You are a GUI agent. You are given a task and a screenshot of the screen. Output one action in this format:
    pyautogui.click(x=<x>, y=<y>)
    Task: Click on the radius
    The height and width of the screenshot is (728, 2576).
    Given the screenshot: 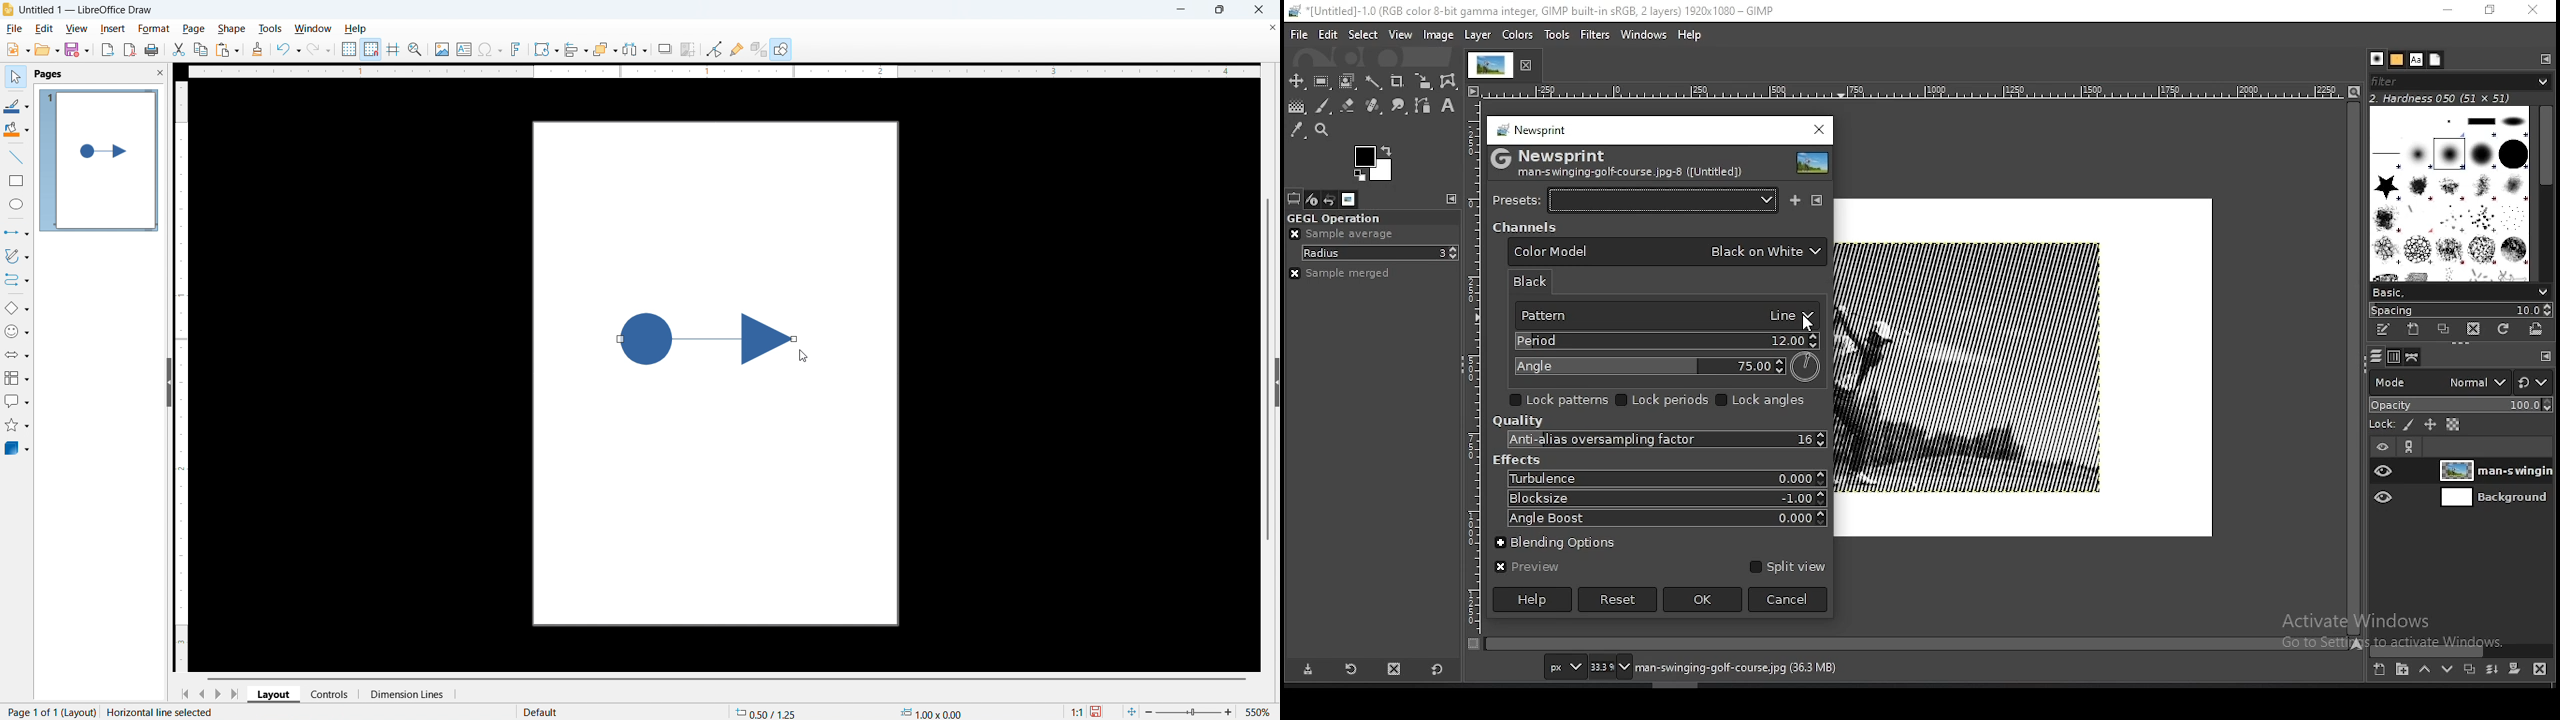 What is the action you would take?
    pyautogui.click(x=1379, y=253)
    